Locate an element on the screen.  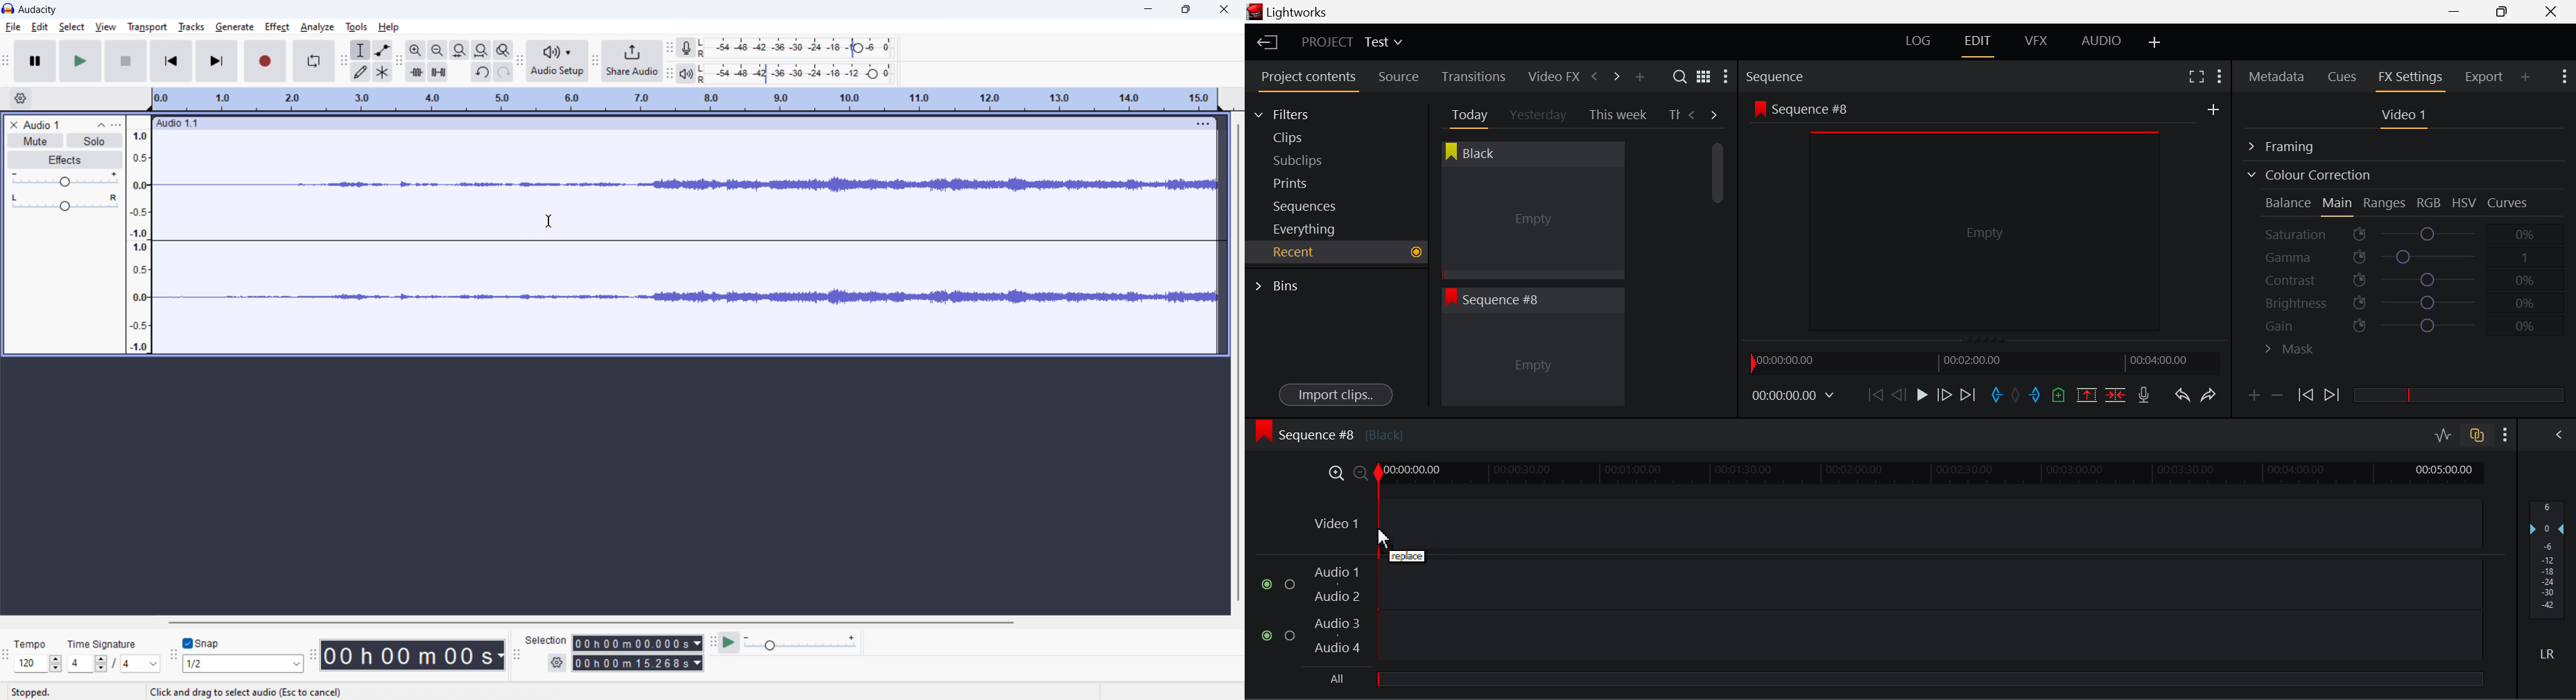
Saturation is located at coordinates (2402, 231).